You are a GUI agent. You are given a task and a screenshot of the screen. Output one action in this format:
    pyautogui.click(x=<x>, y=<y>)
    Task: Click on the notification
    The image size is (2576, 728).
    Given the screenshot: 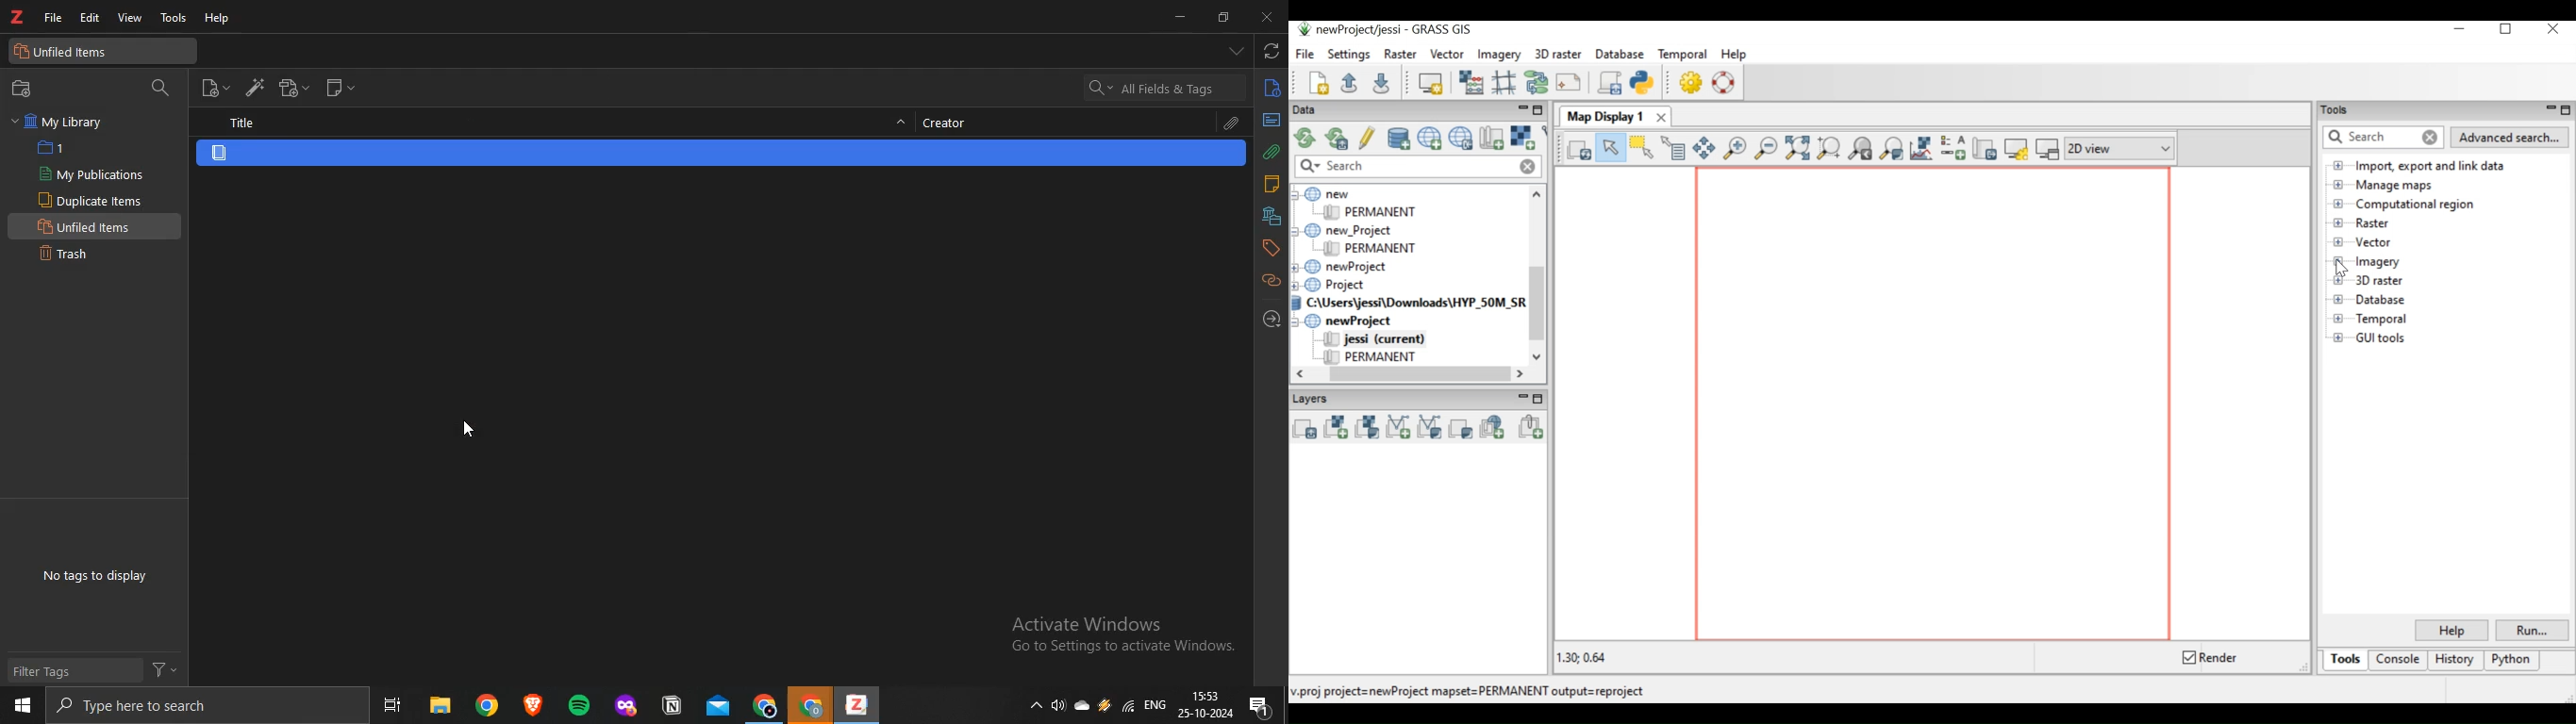 What is the action you would take?
    pyautogui.click(x=1261, y=705)
    